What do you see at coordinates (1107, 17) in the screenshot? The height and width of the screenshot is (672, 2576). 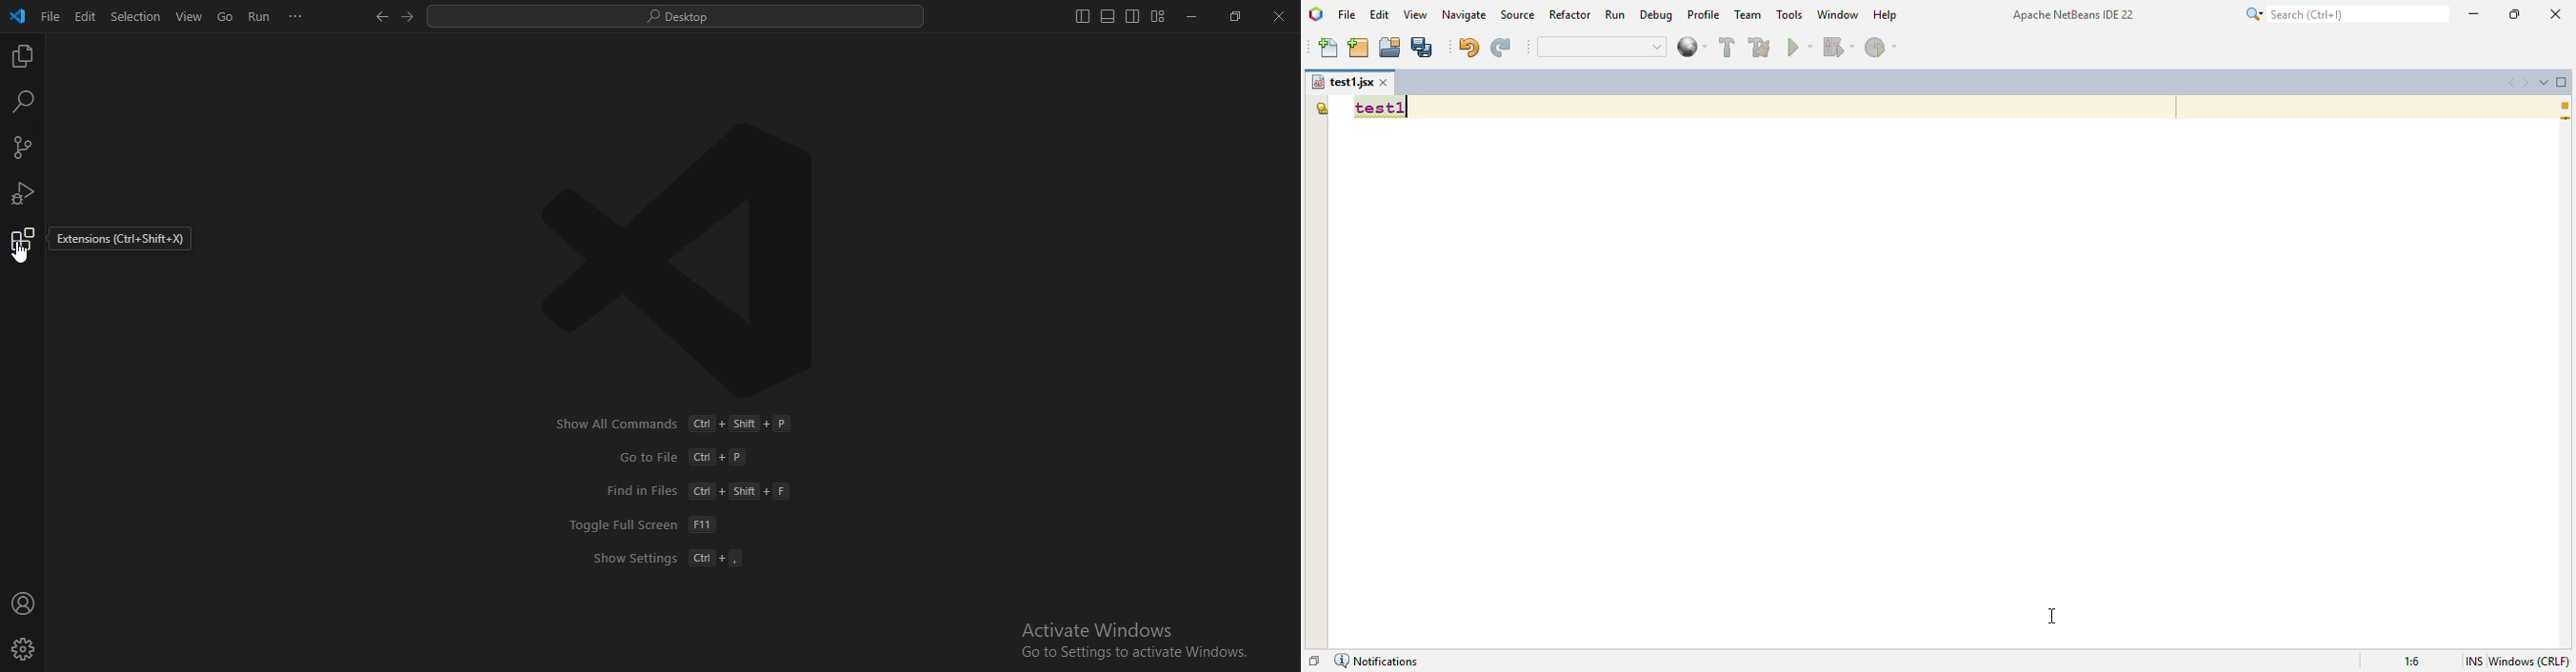 I see `toggle panel` at bounding box center [1107, 17].